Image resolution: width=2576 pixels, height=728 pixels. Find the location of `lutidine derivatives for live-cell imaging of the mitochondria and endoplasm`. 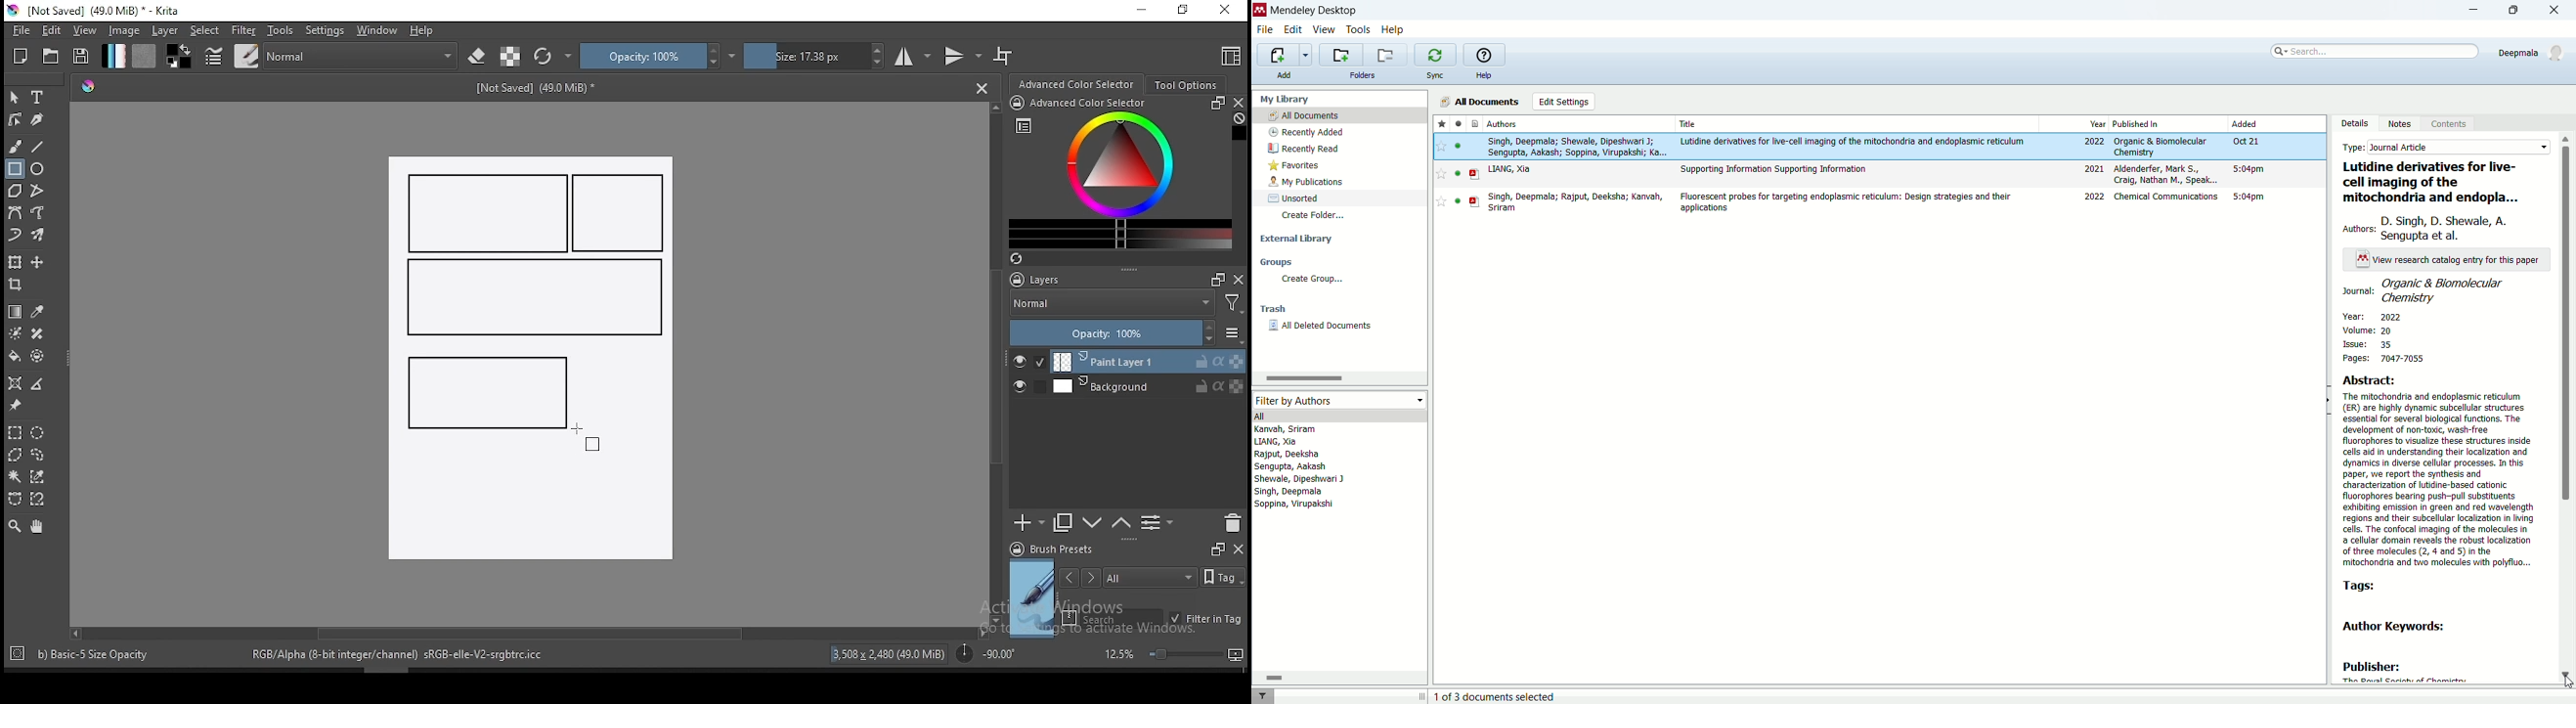

lutidine derivatives for live-cell imaging of the mitochondria and endoplasm is located at coordinates (2441, 181).